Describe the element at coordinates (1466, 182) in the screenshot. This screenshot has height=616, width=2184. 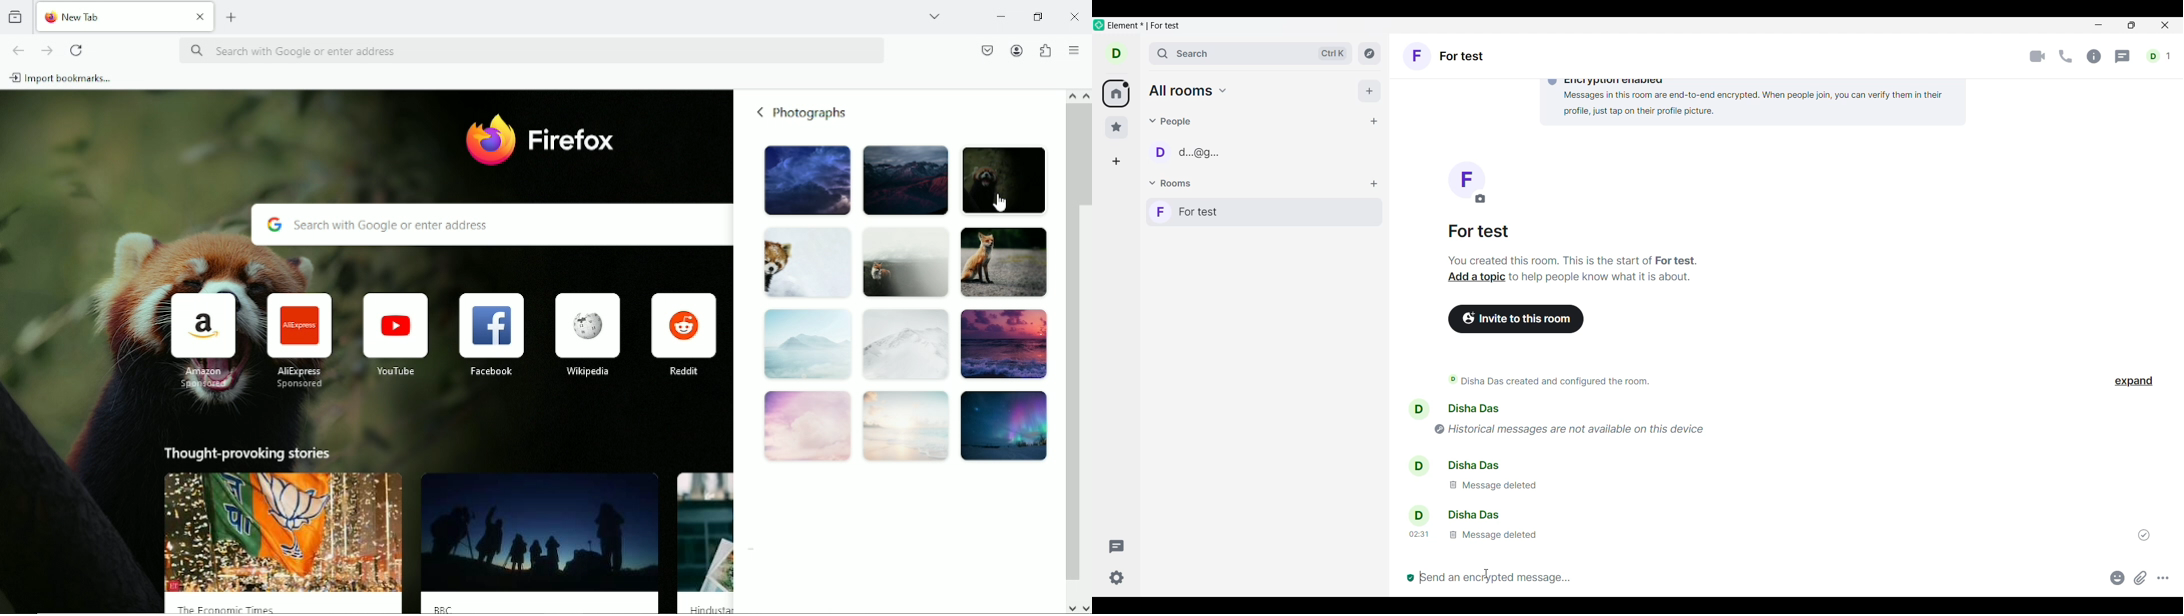
I see `f` at that location.